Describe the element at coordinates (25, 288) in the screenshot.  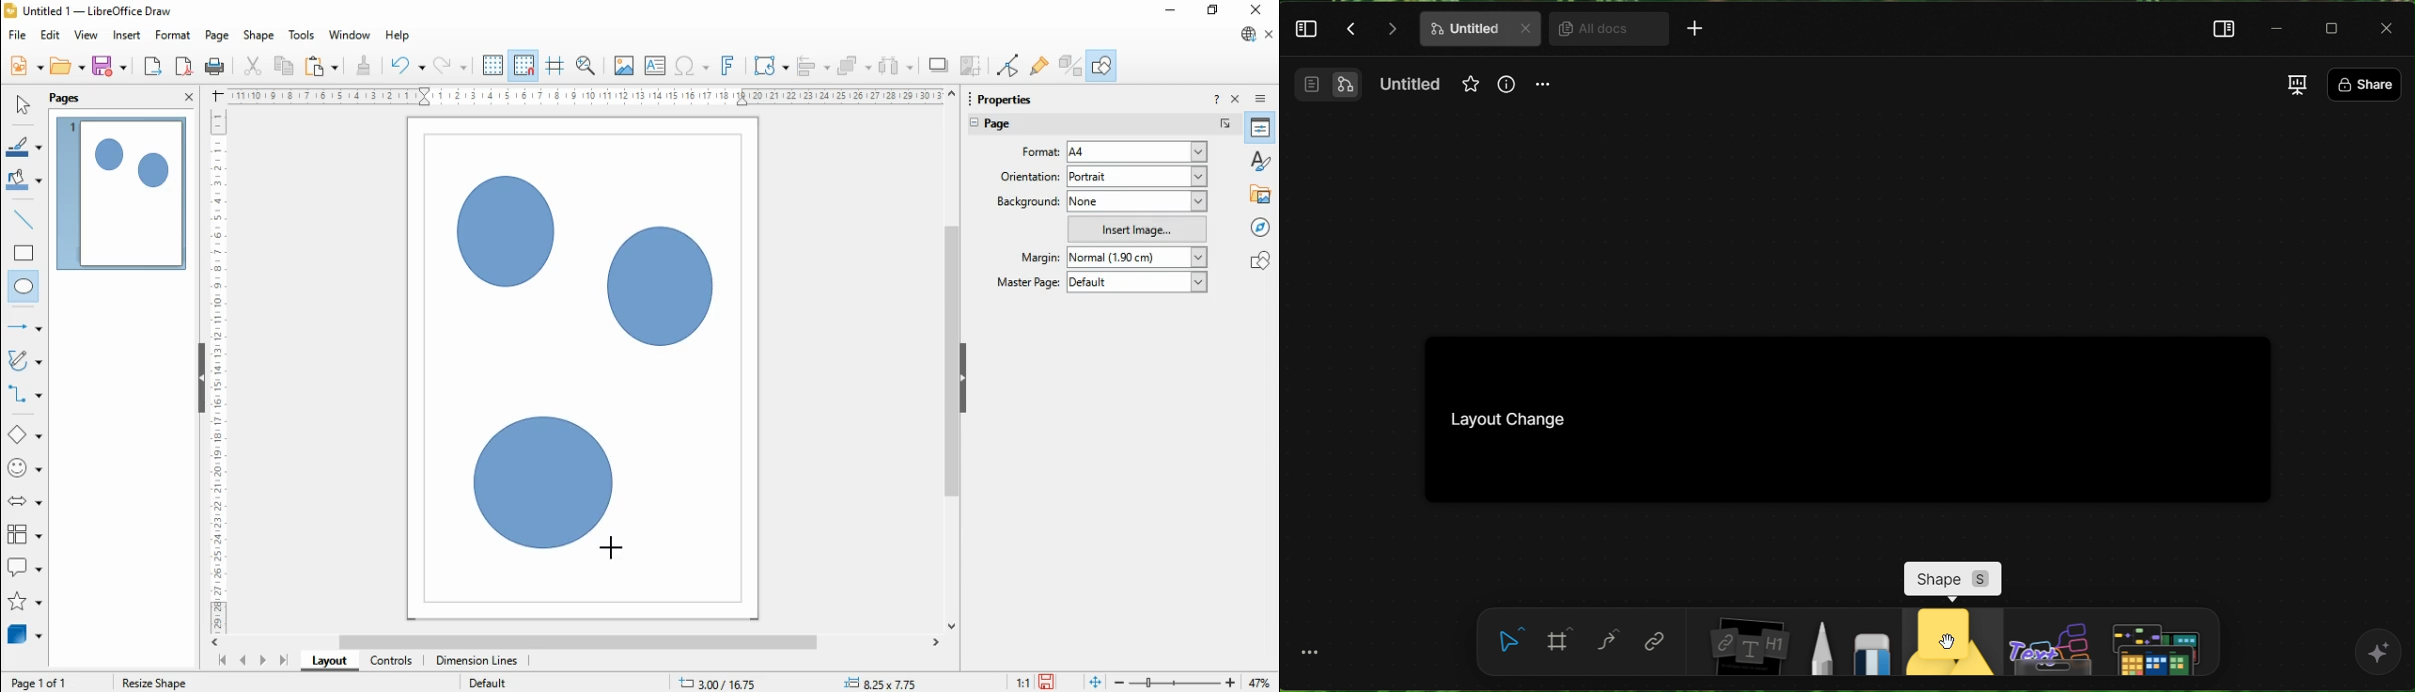
I see `ellipse` at that location.